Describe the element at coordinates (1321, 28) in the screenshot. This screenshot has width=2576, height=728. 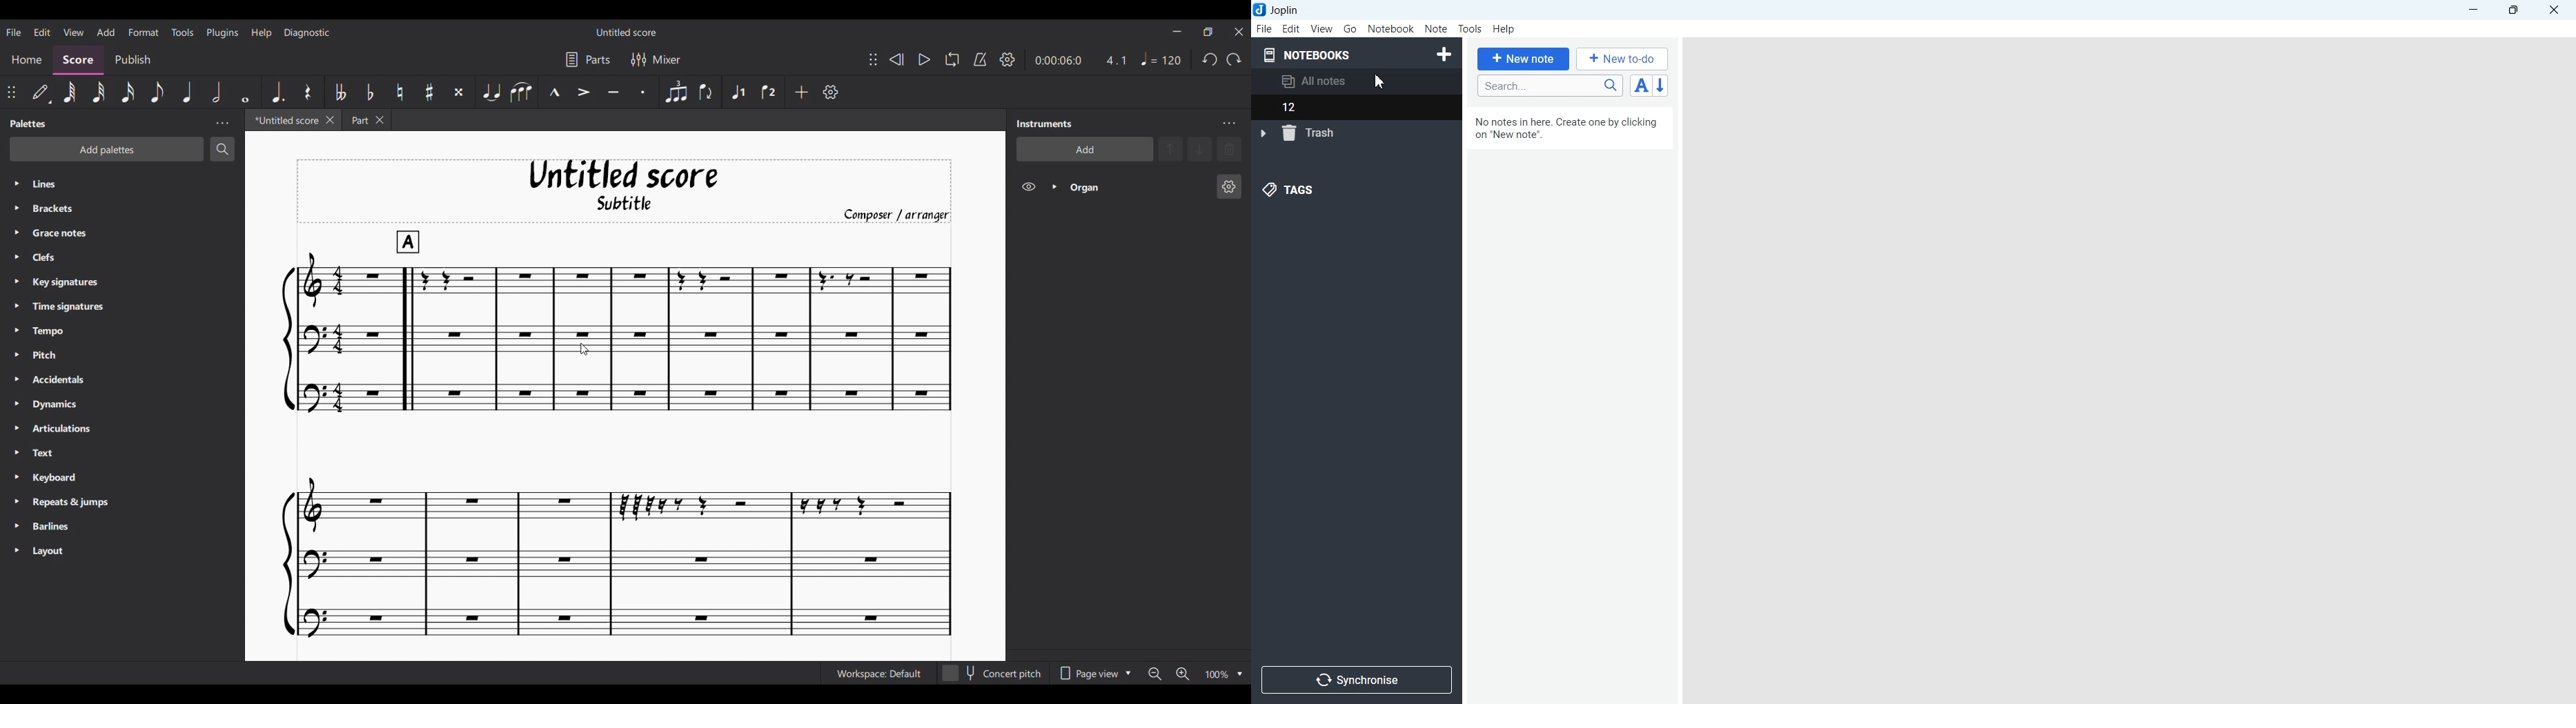
I see `View ` at that location.